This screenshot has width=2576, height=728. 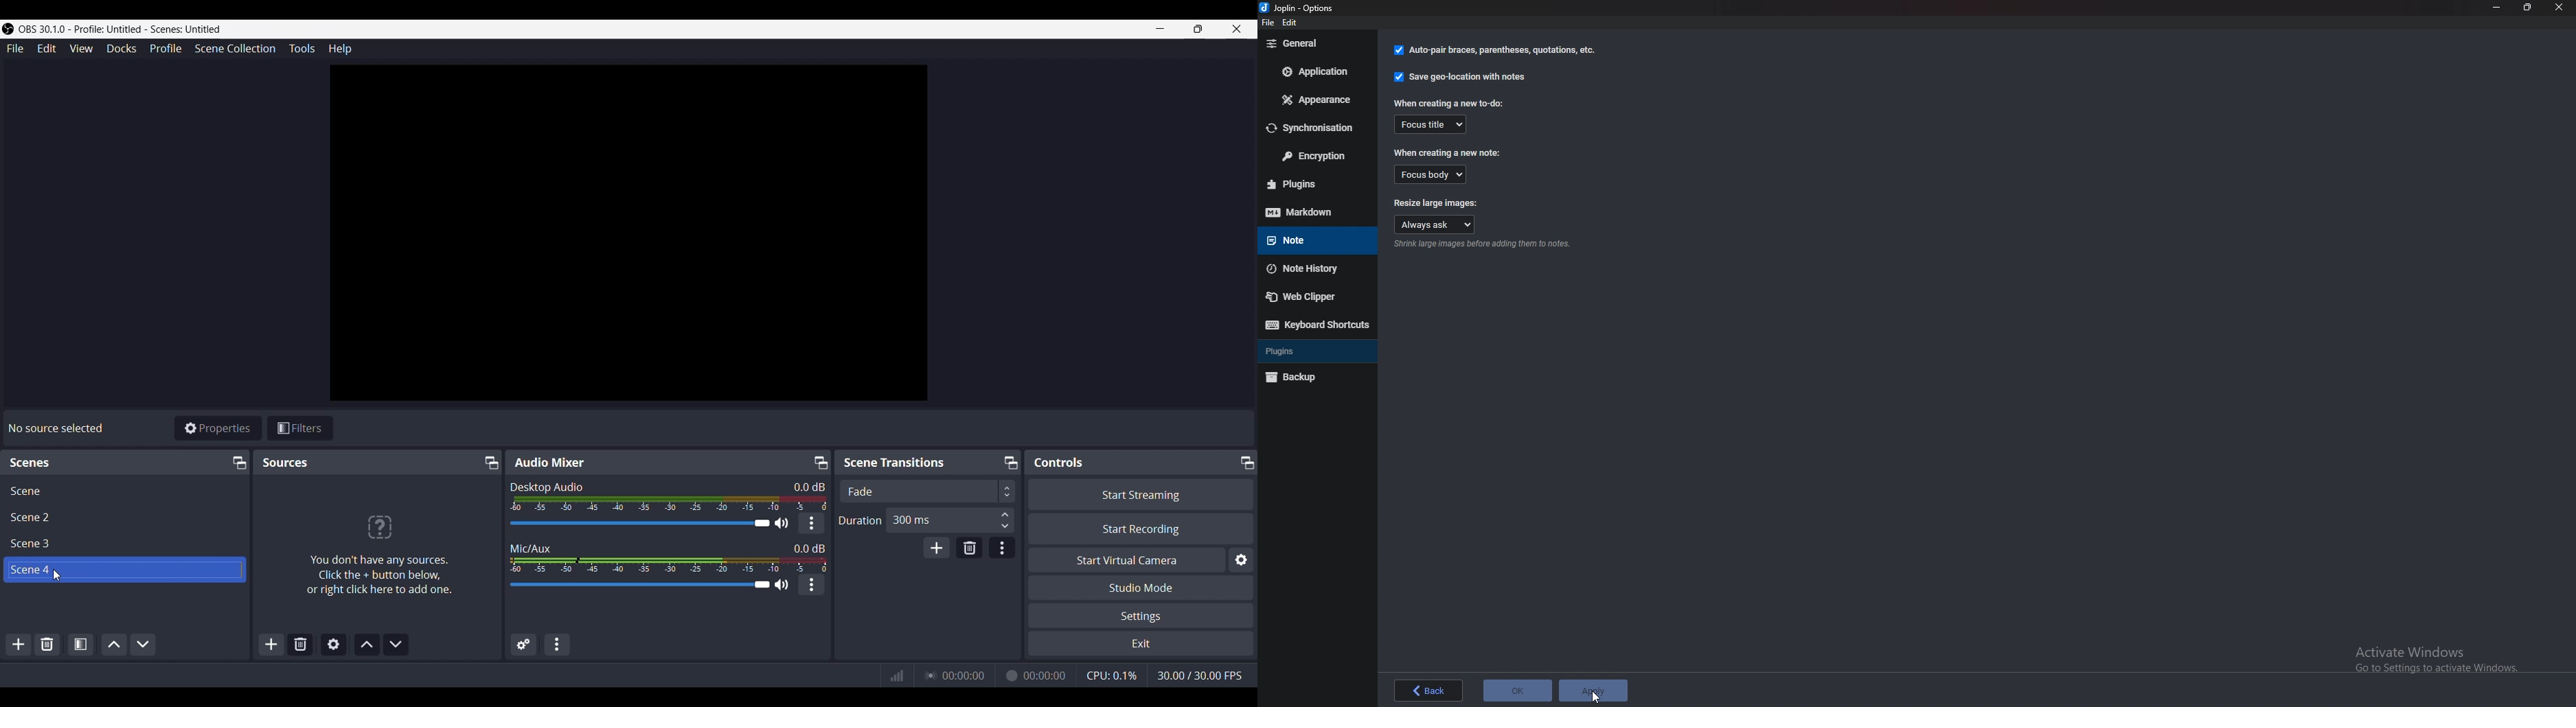 What do you see at coordinates (1126, 560) in the screenshot?
I see `Start Virtual Camera` at bounding box center [1126, 560].